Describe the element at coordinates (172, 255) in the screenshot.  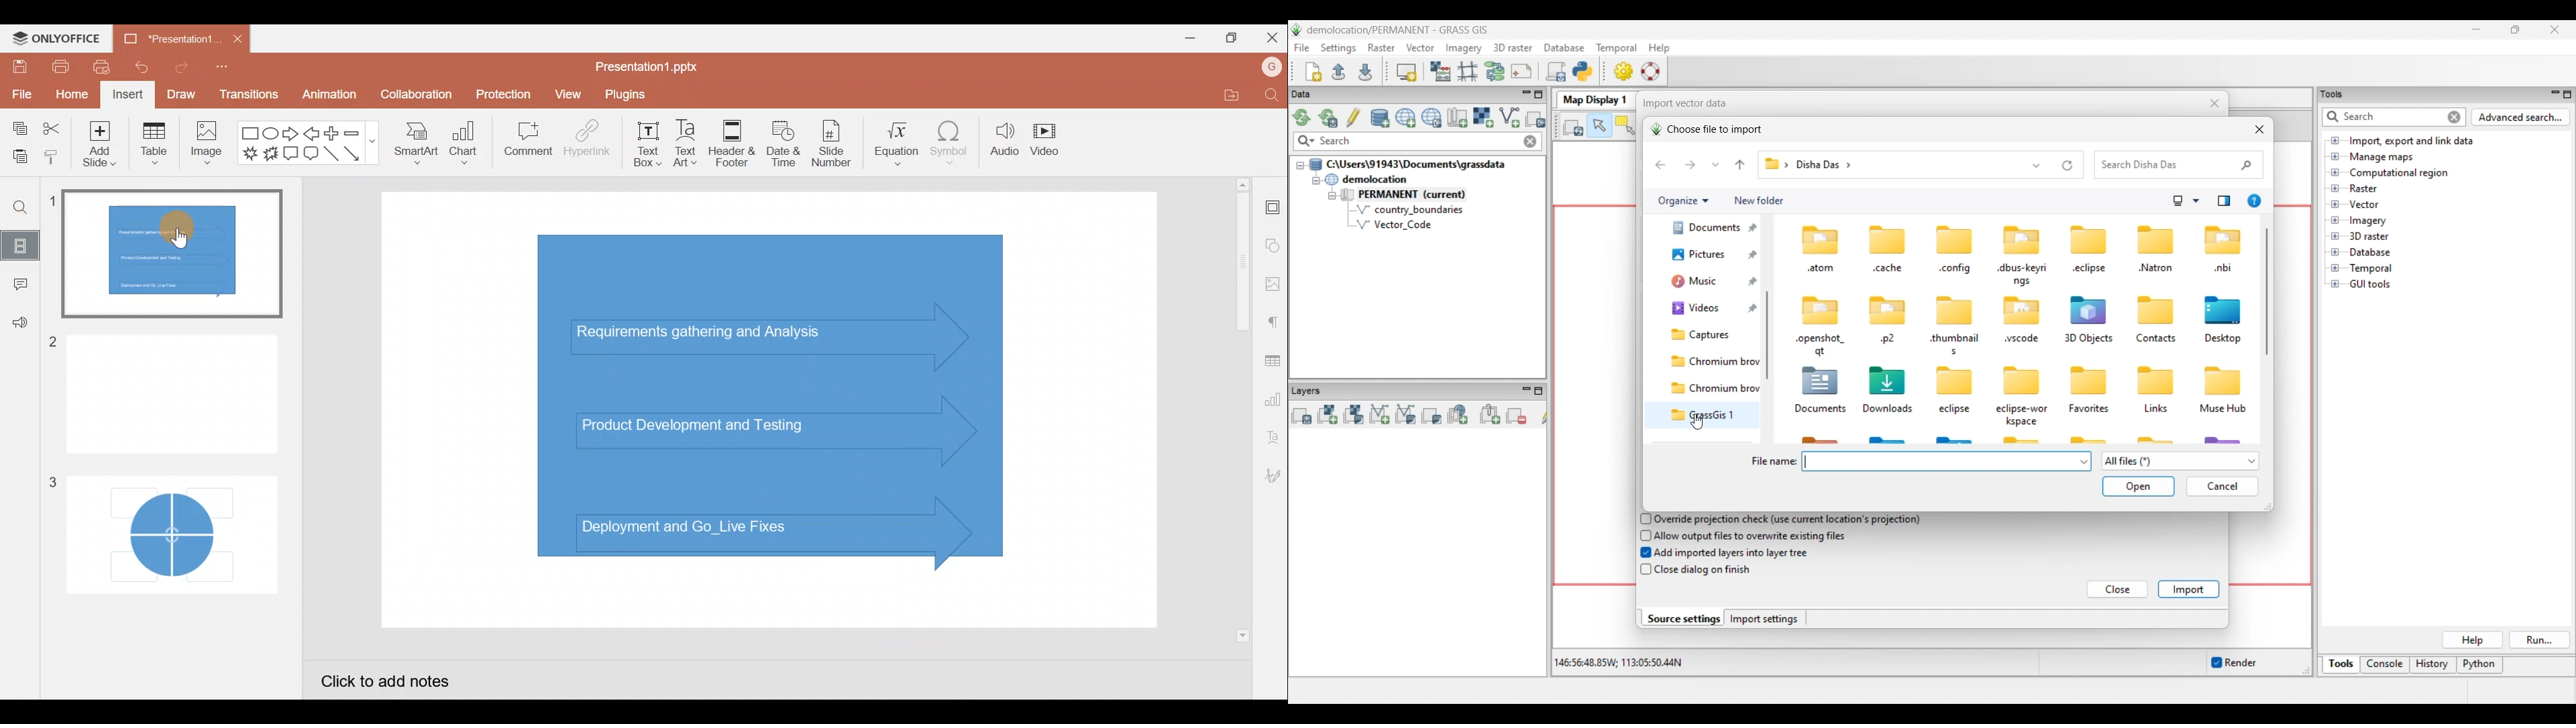
I see `Slide 1` at that location.